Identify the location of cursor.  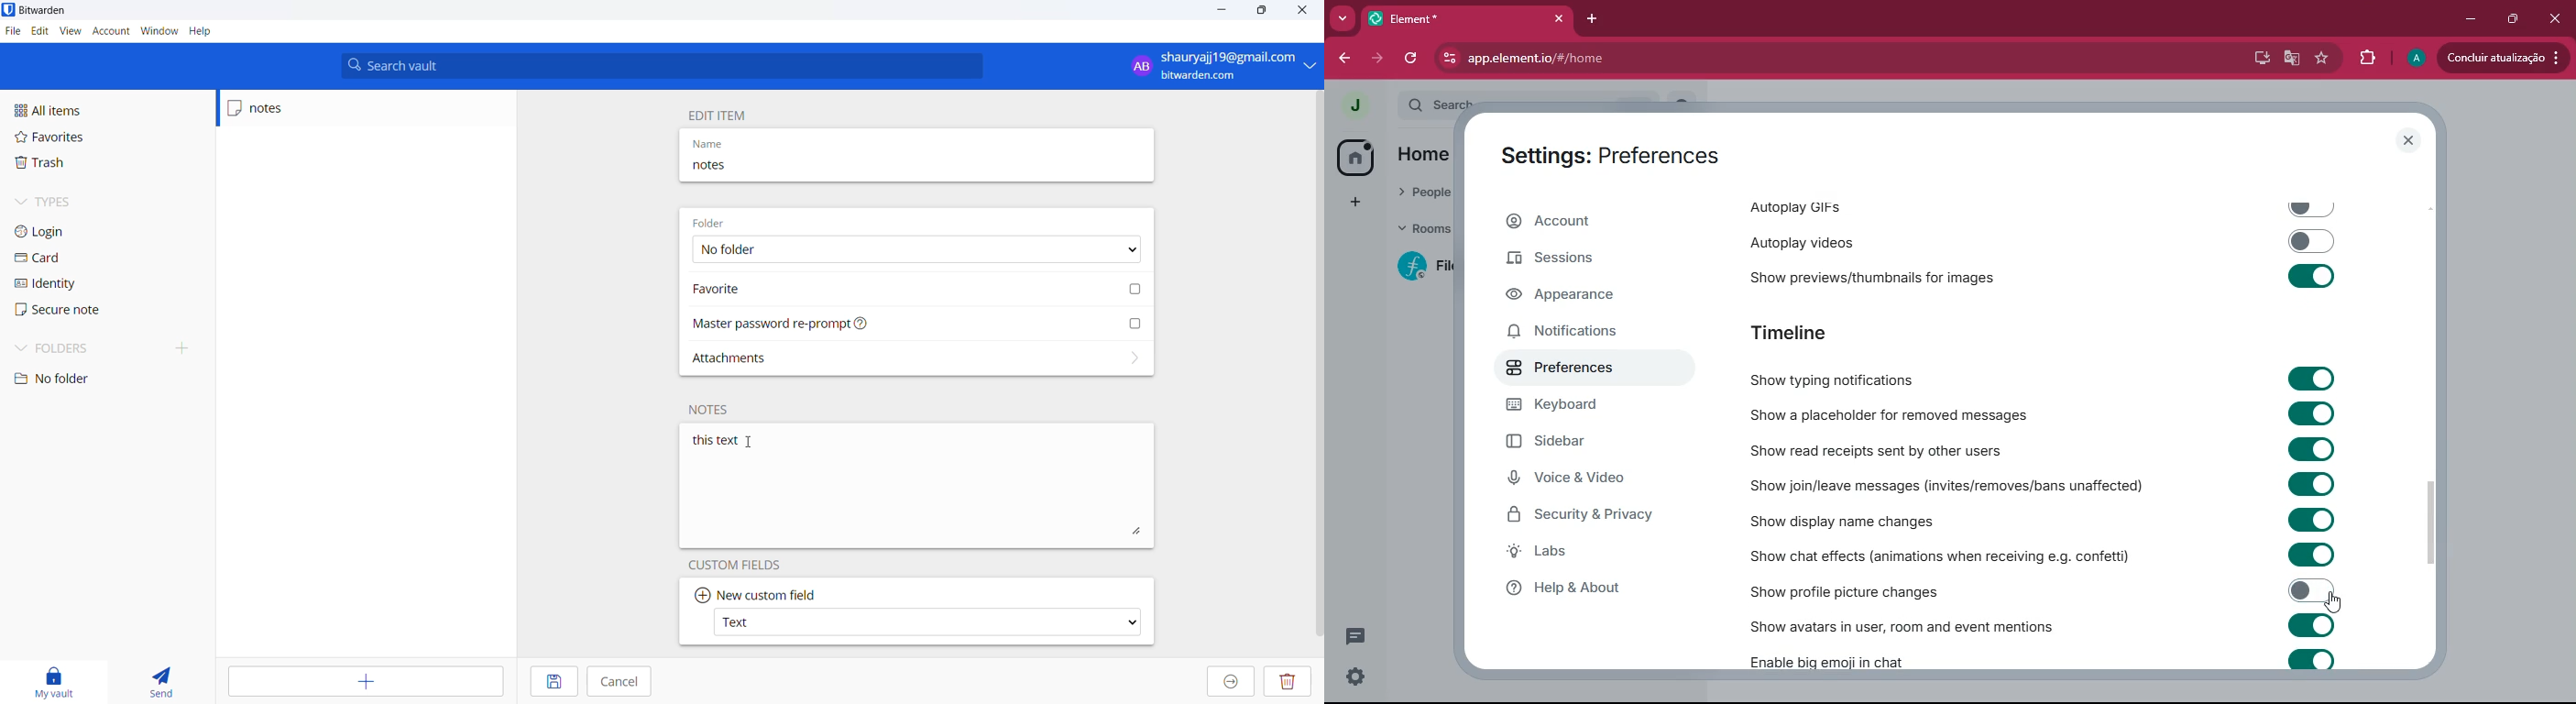
(2335, 607).